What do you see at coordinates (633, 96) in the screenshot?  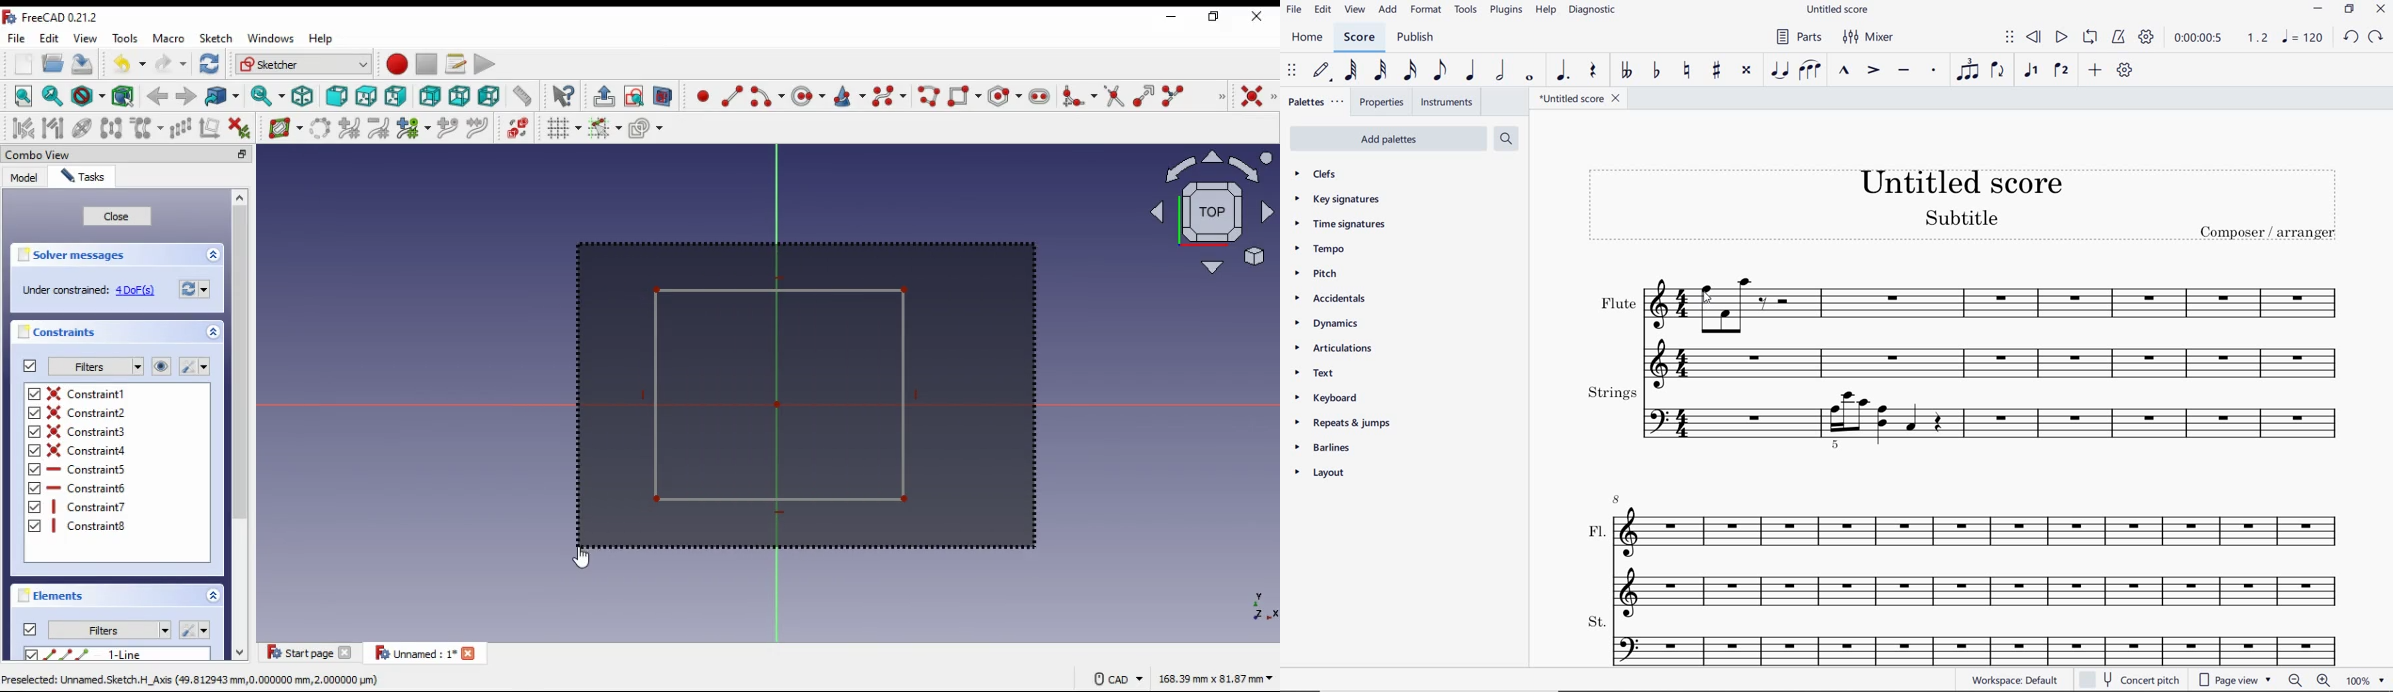 I see `view sketch` at bounding box center [633, 96].